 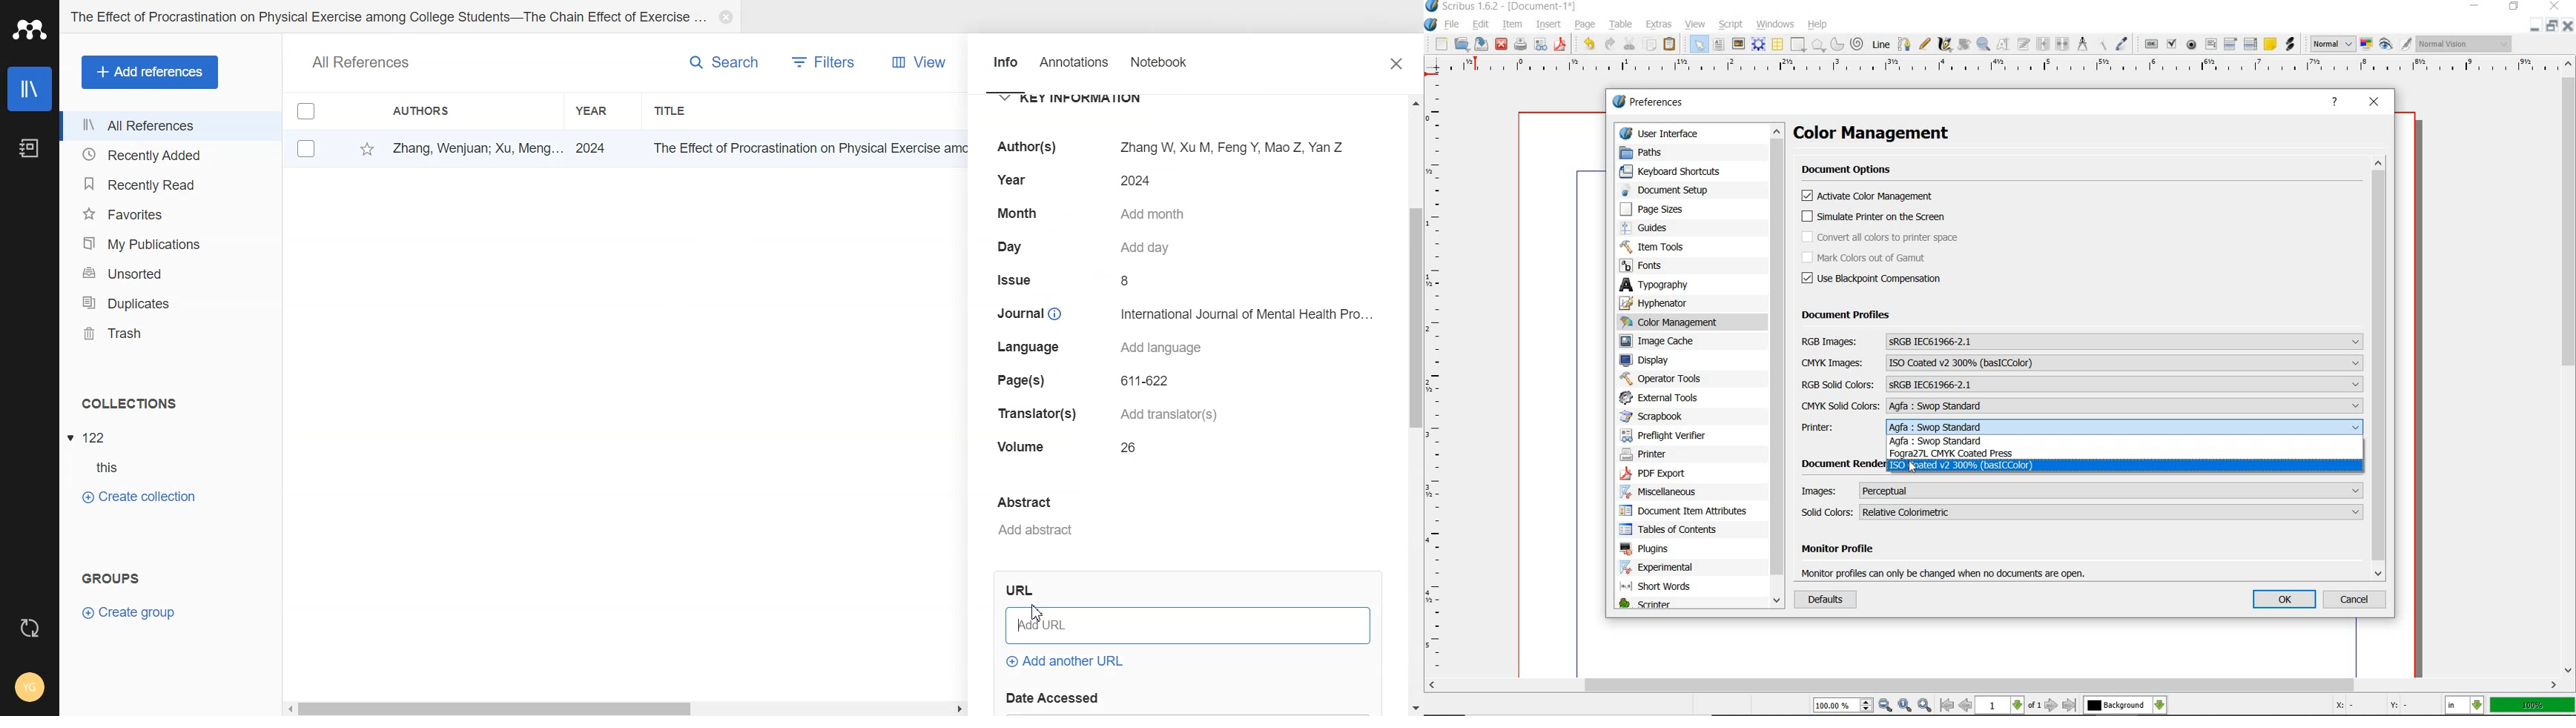 What do you see at coordinates (1850, 171) in the screenshot?
I see `document options` at bounding box center [1850, 171].